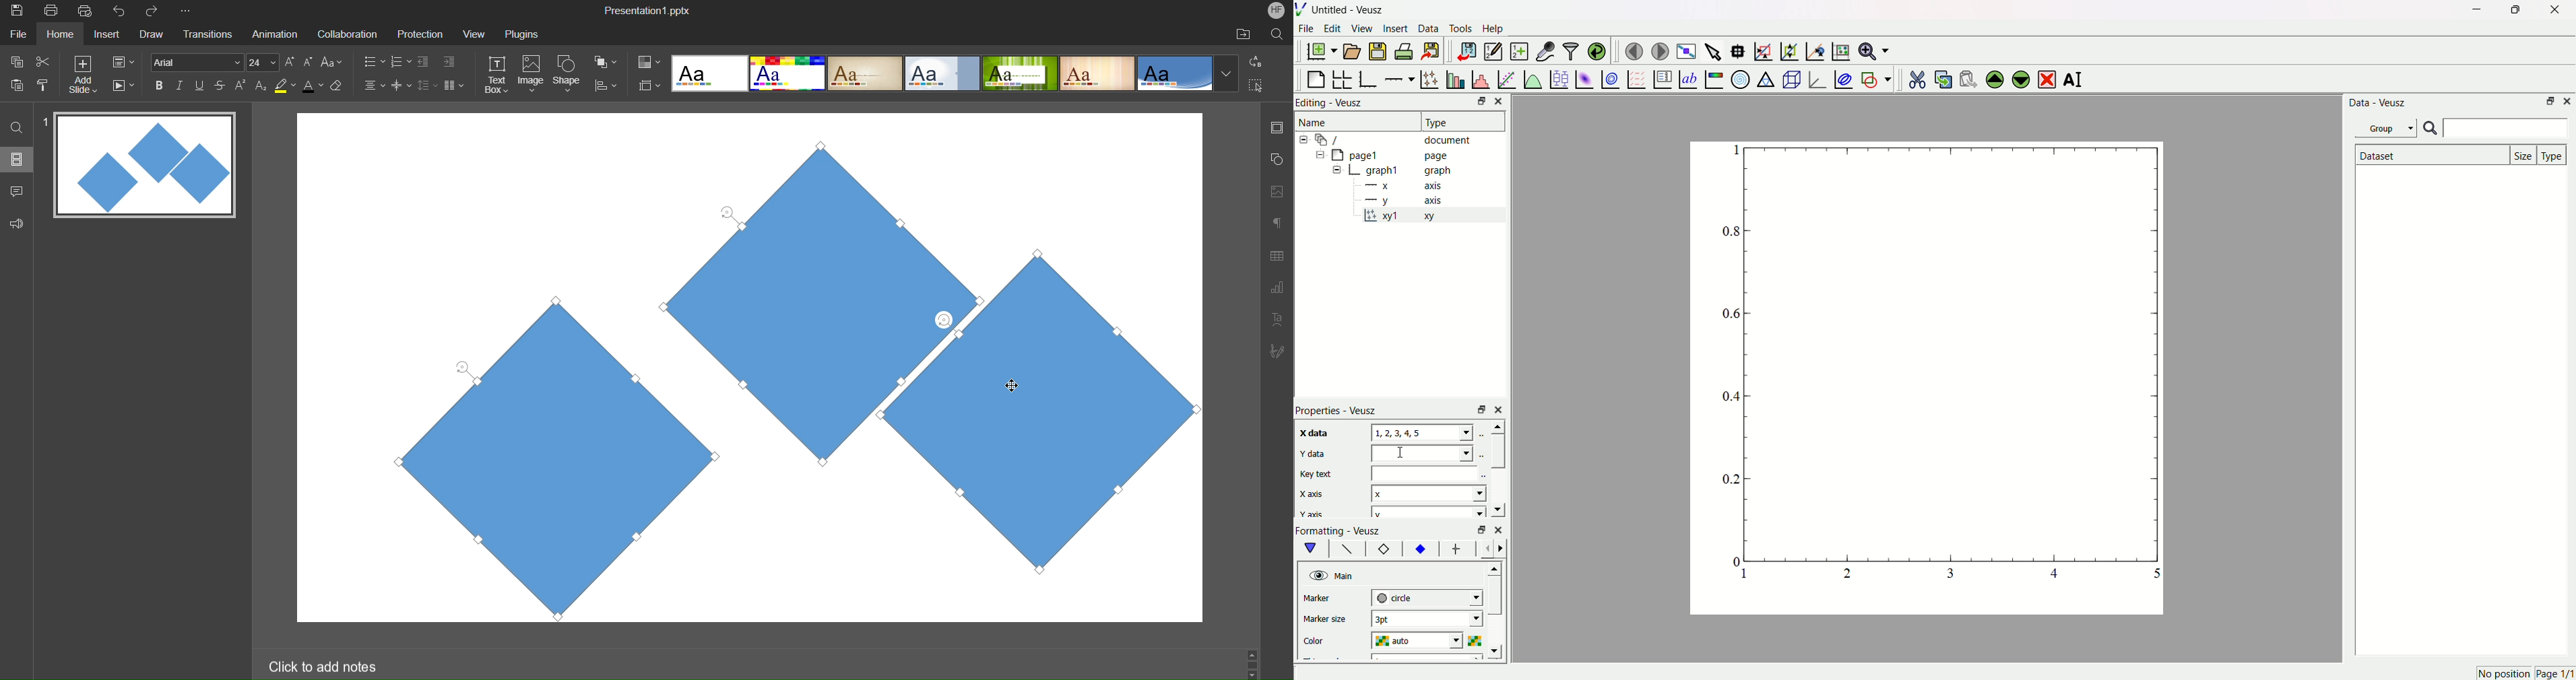 Image resolution: width=2576 pixels, height=700 pixels. Describe the element at coordinates (18, 83) in the screenshot. I see `Paste` at that location.